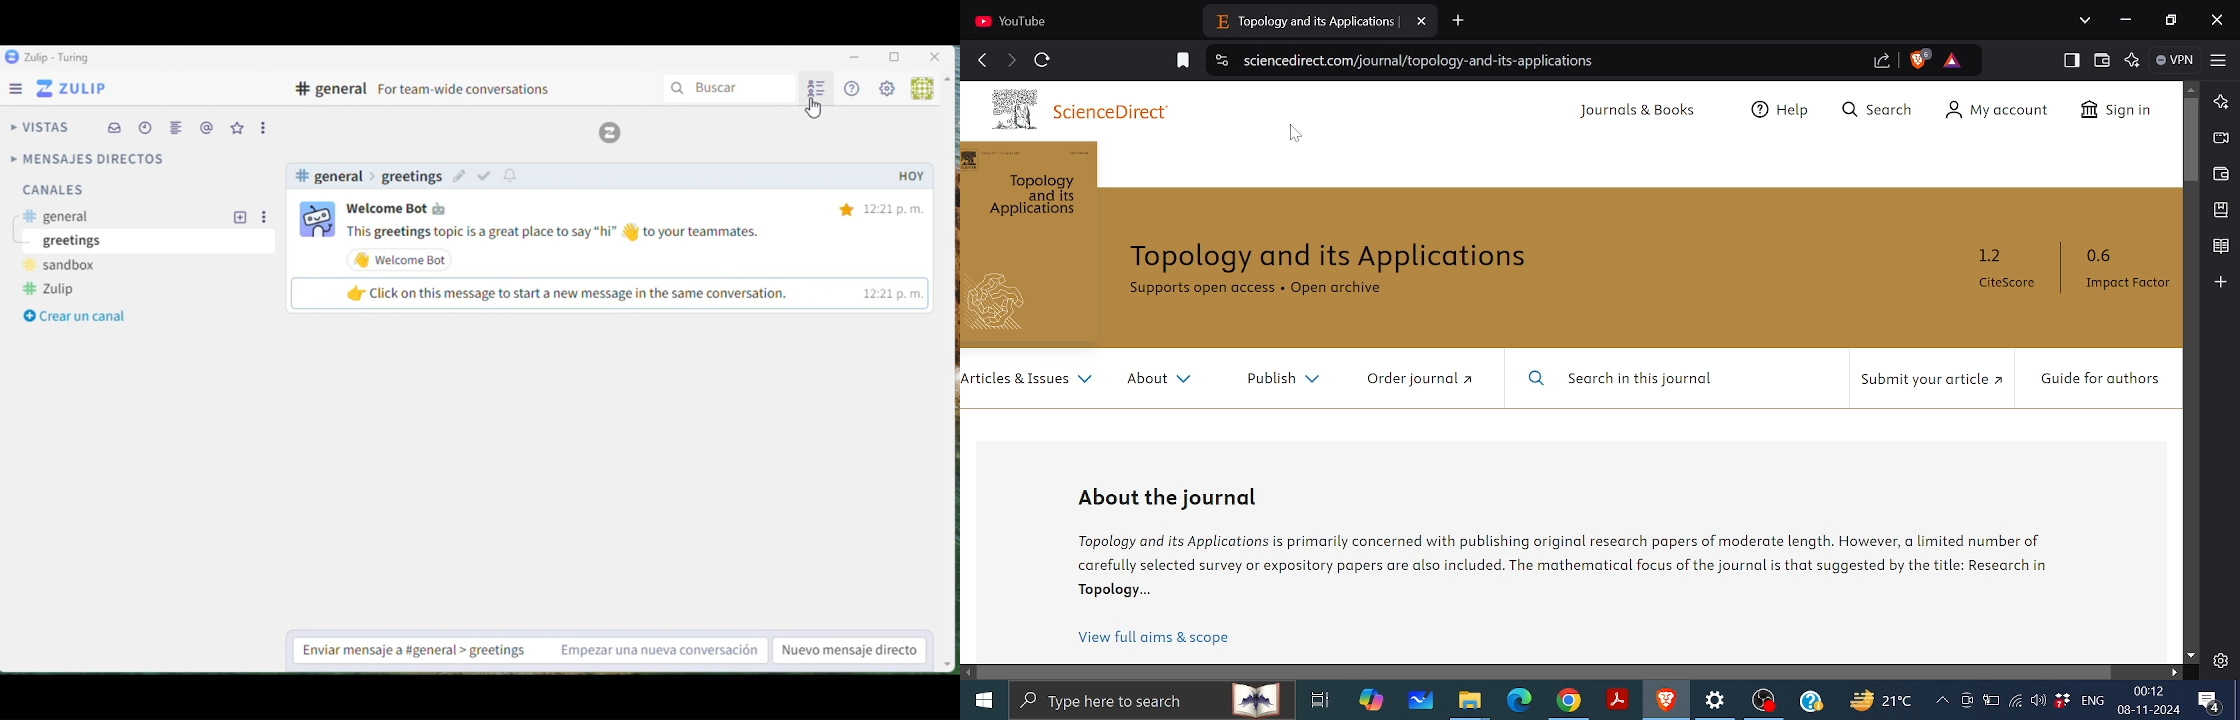 The image size is (2240, 728). I want to click on Close, so click(934, 55).